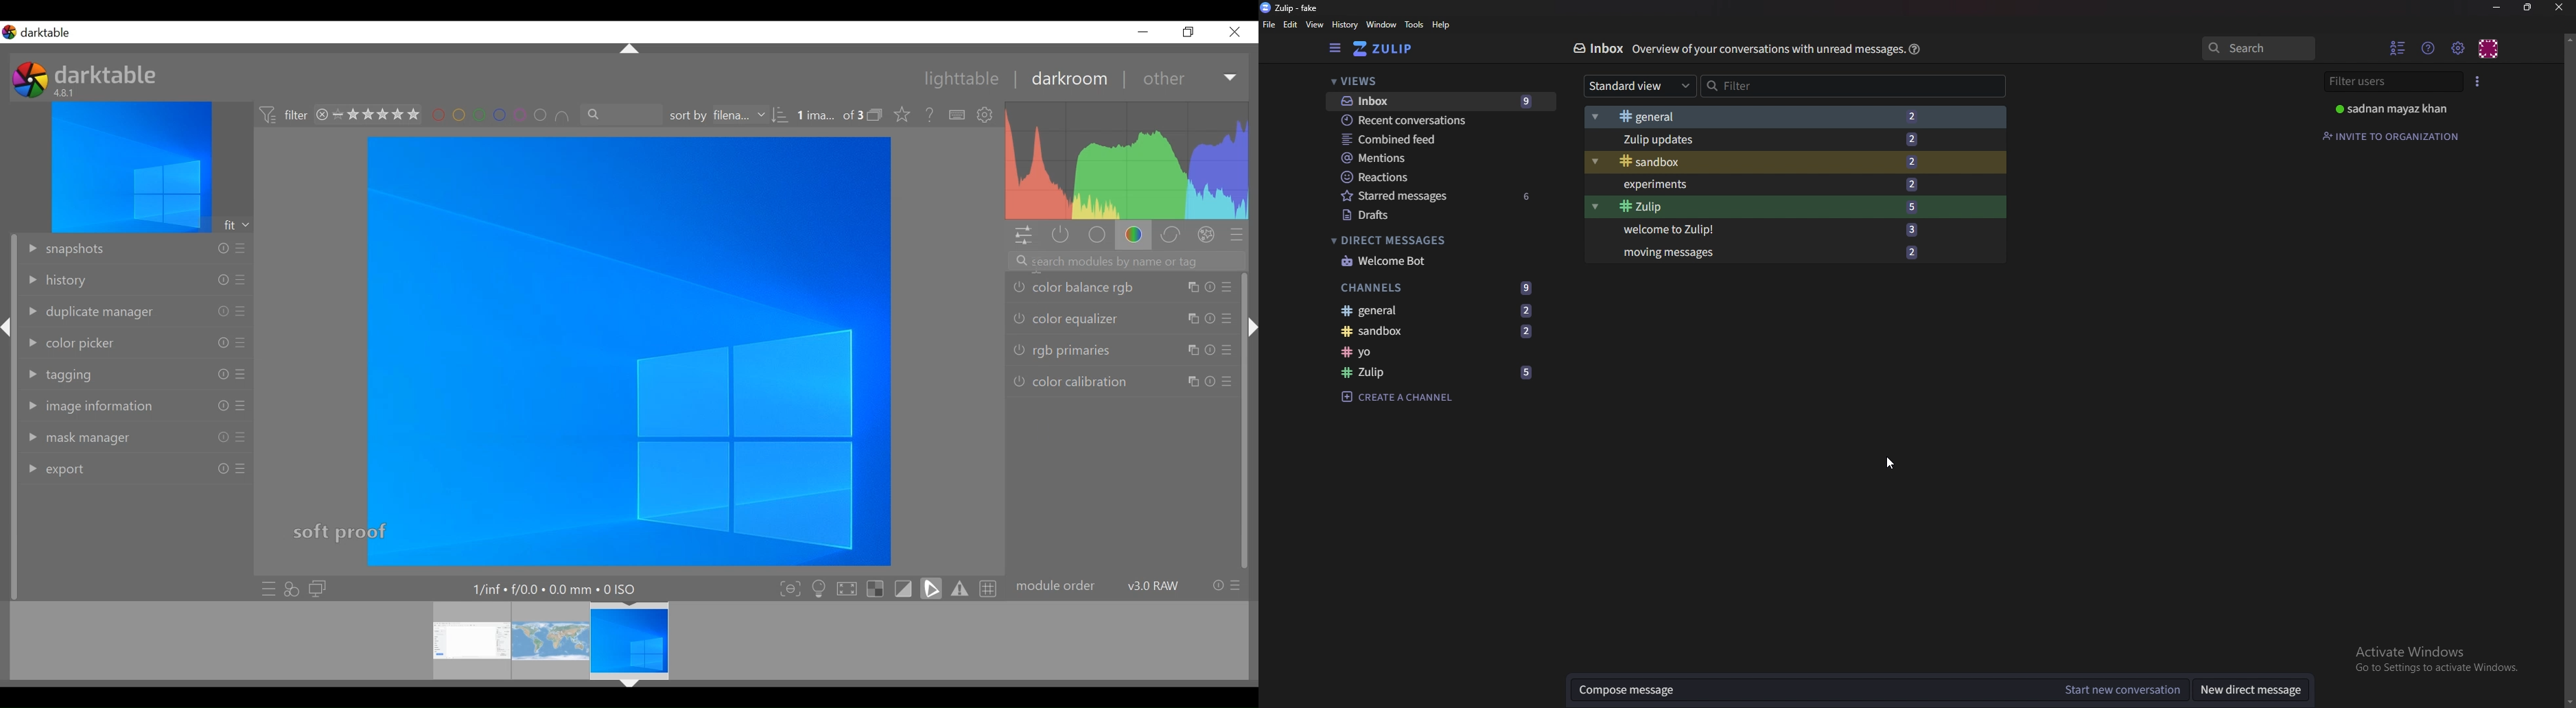 The width and height of the screenshot is (2576, 728). Describe the element at coordinates (224, 406) in the screenshot. I see `info` at that location.